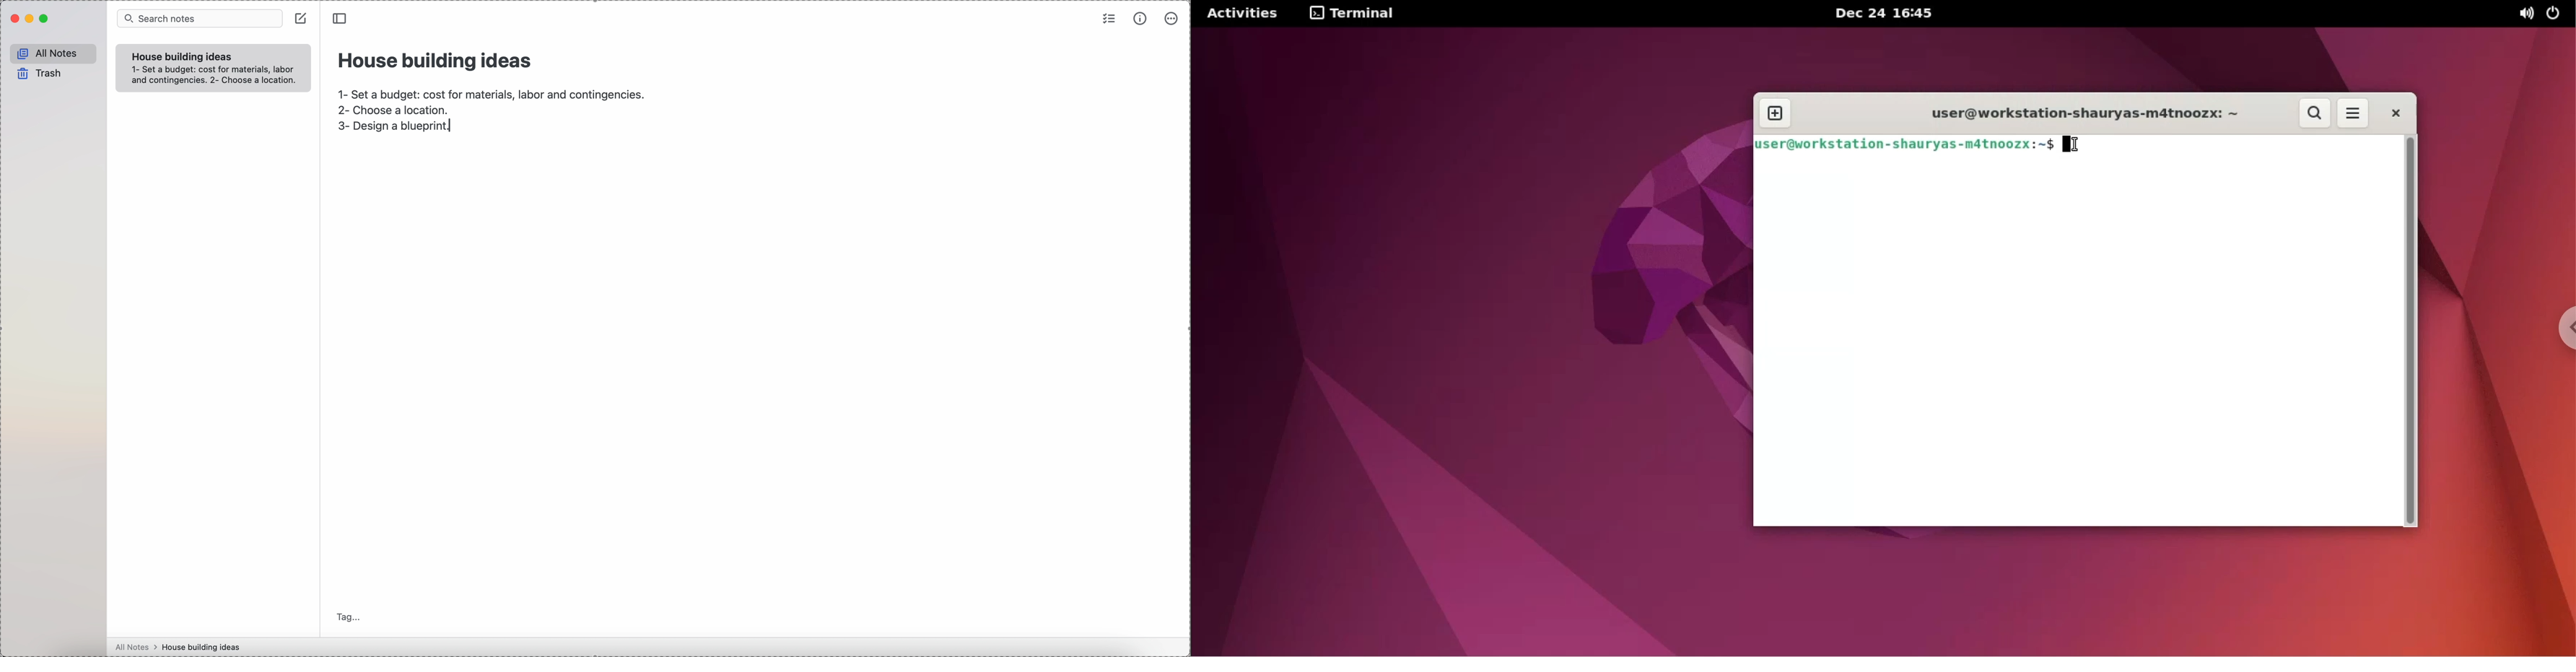  I want to click on minimize Simplenote, so click(30, 20).